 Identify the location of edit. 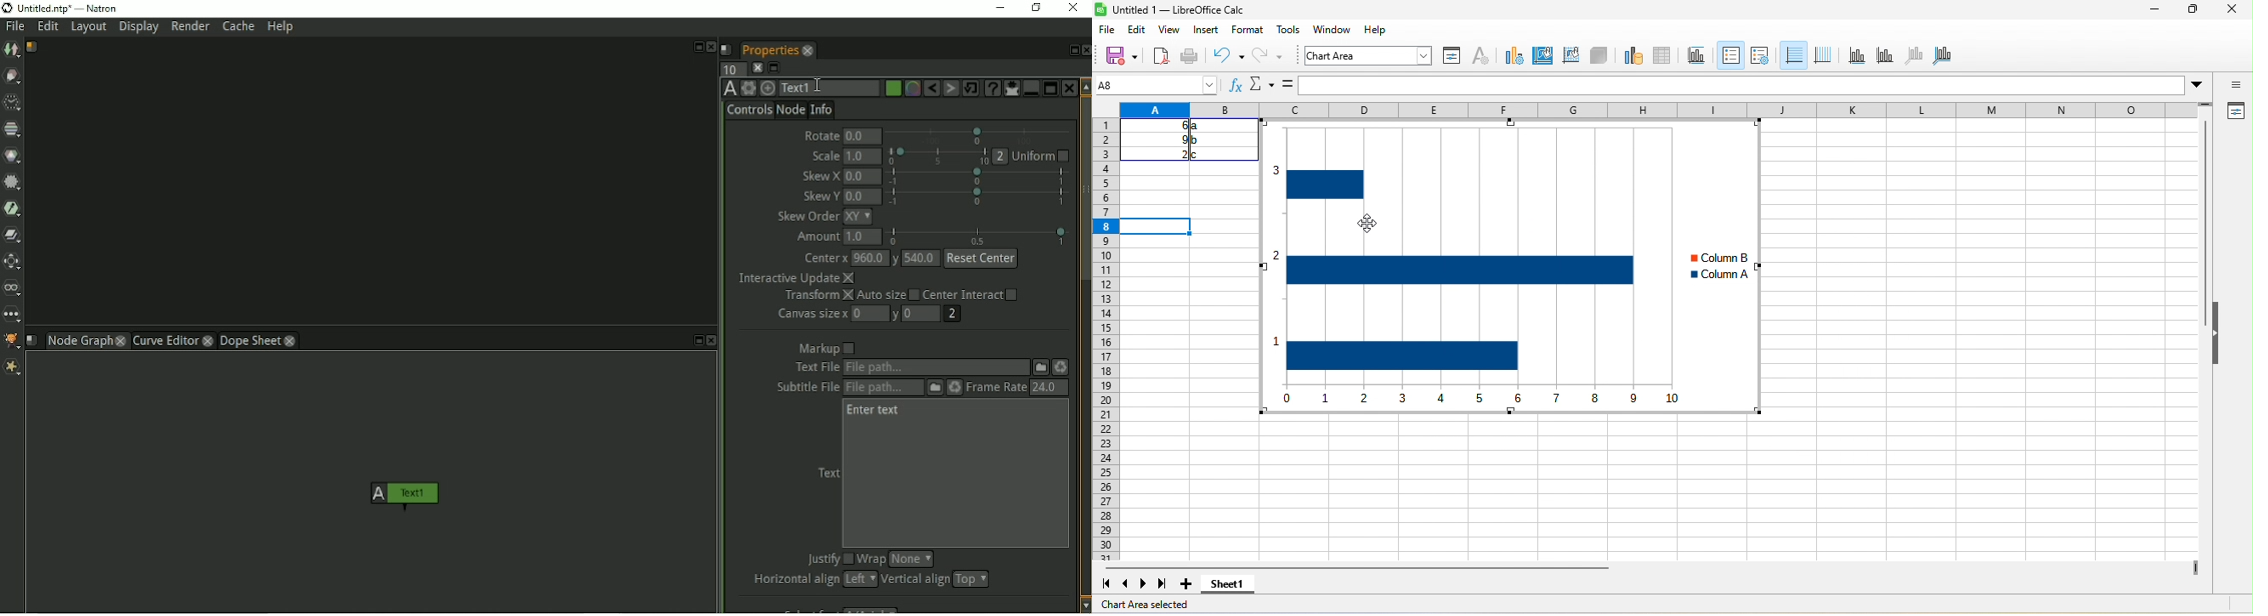
(1140, 28).